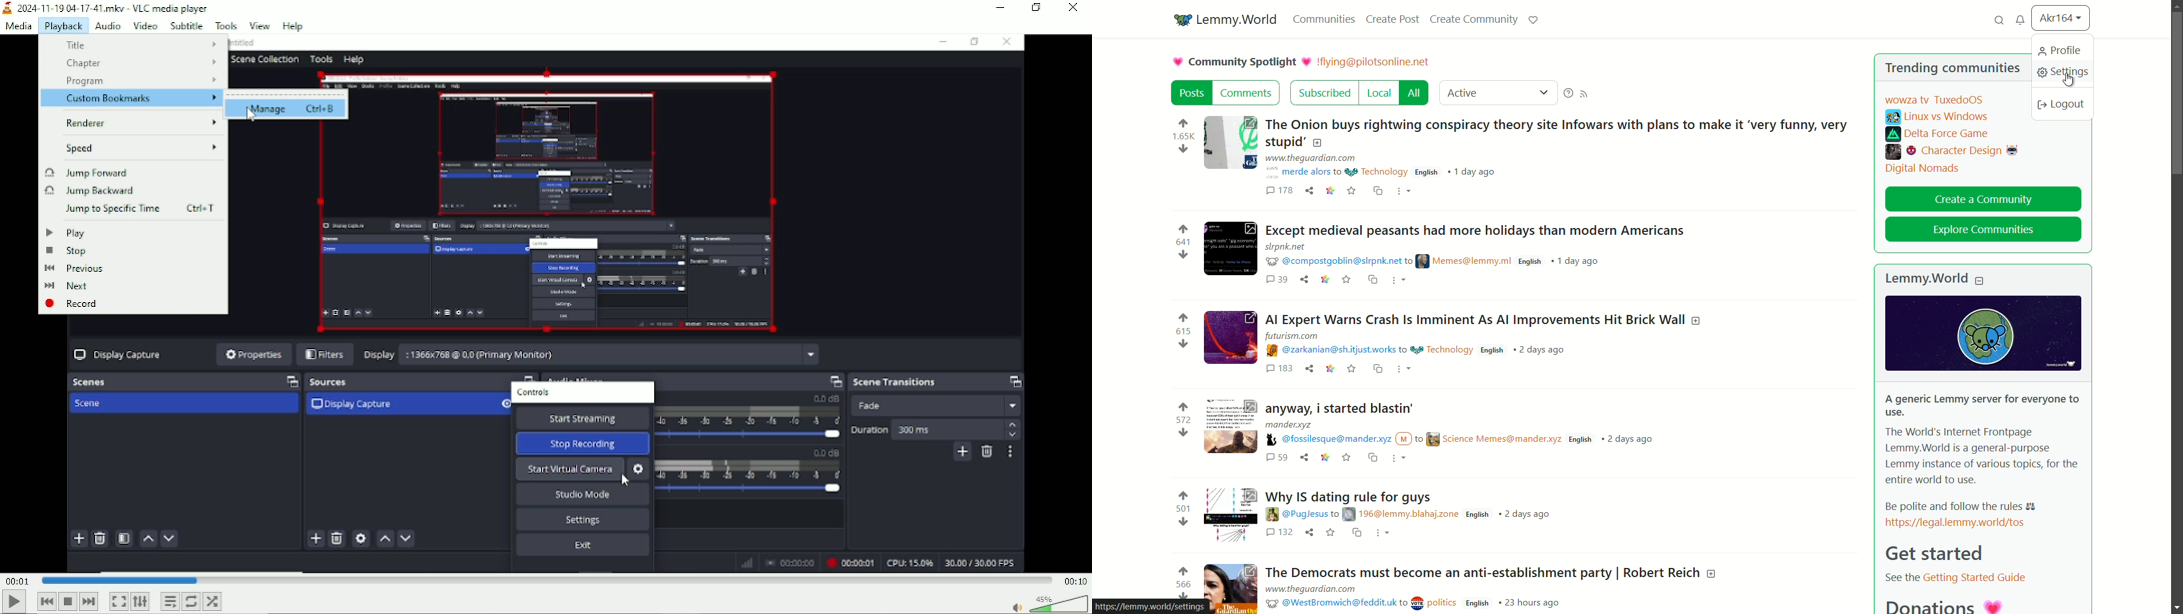  Describe the element at coordinates (1375, 369) in the screenshot. I see `cs` at that location.